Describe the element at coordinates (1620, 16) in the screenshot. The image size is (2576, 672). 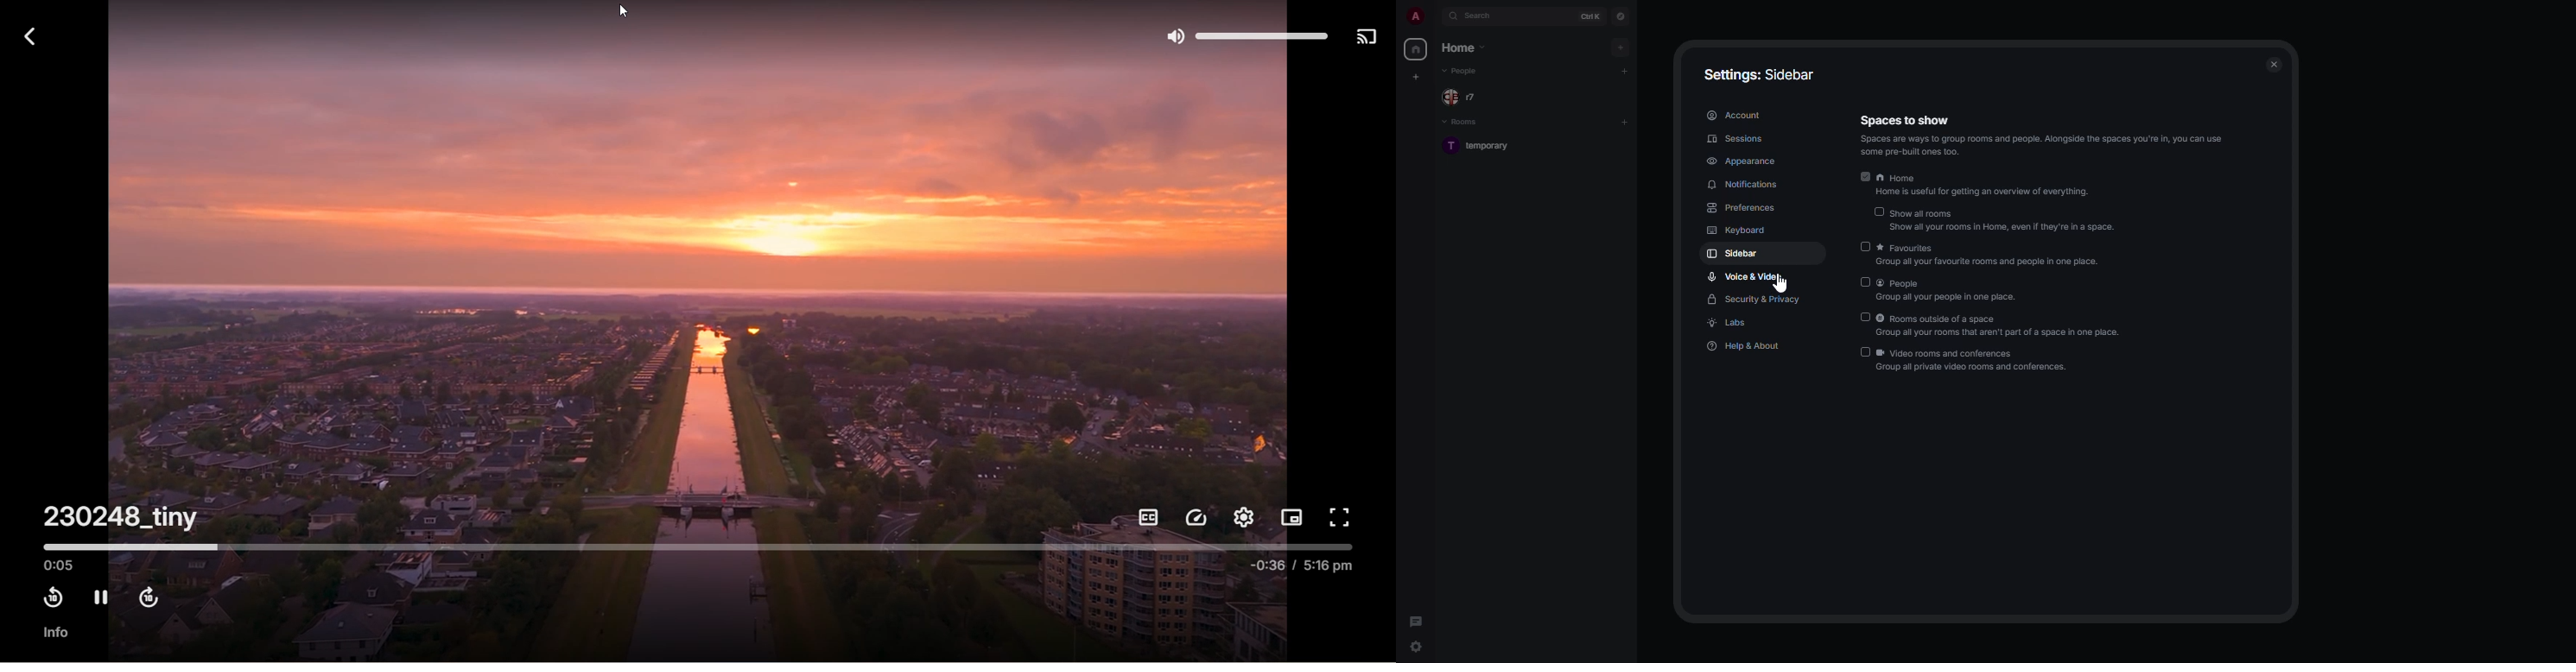
I see `navigator` at that location.